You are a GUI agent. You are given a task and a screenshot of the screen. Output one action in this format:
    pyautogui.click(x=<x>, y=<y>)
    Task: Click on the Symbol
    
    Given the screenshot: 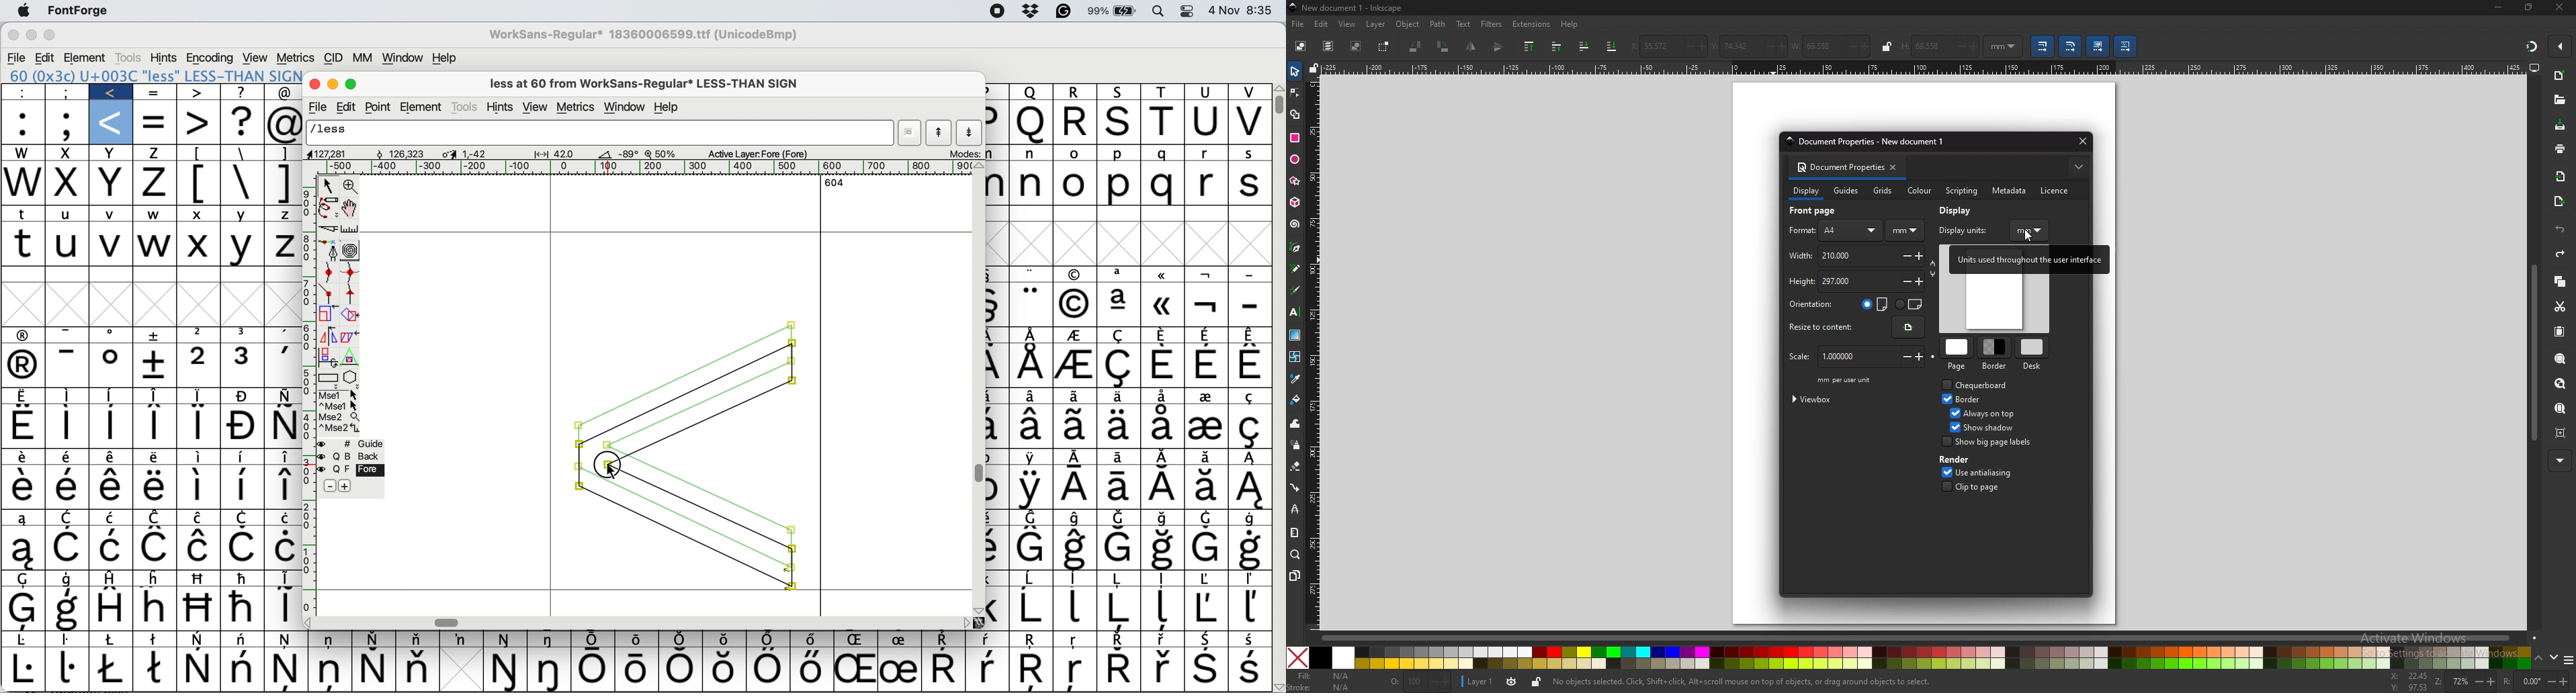 What is the action you would take?
    pyautogui.click(x=422, y=638)
    